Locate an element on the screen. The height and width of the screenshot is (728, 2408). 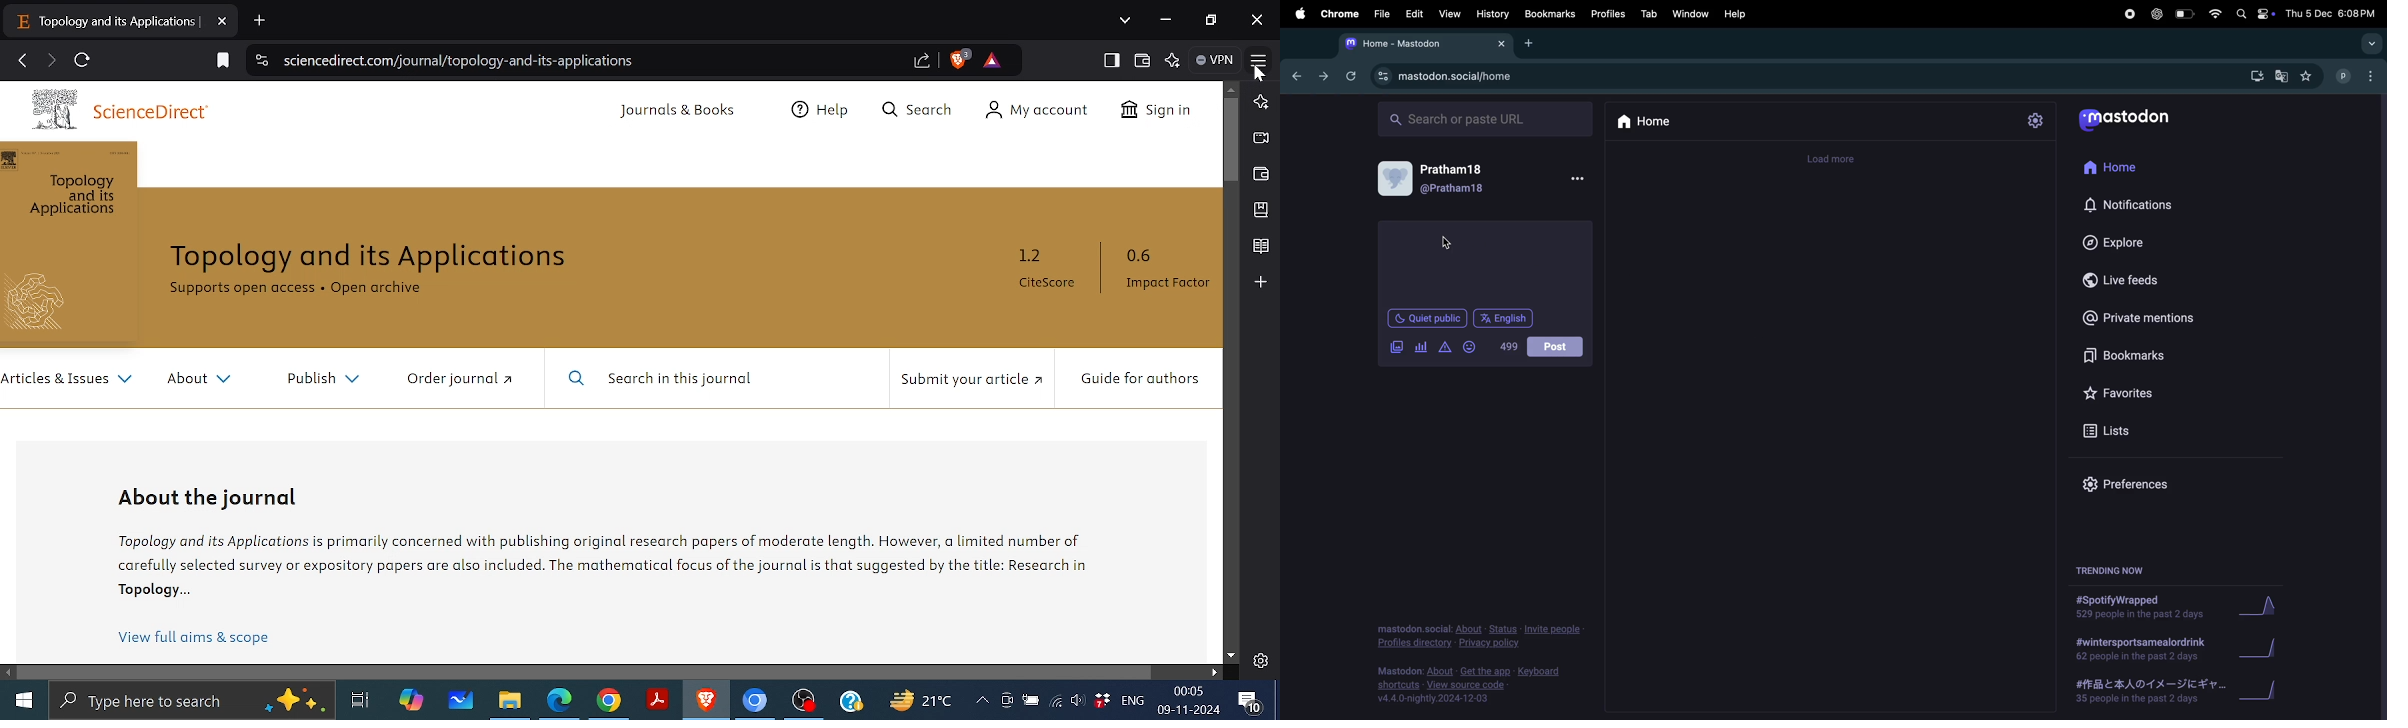
chrome is located at coordinates (1336, 12).